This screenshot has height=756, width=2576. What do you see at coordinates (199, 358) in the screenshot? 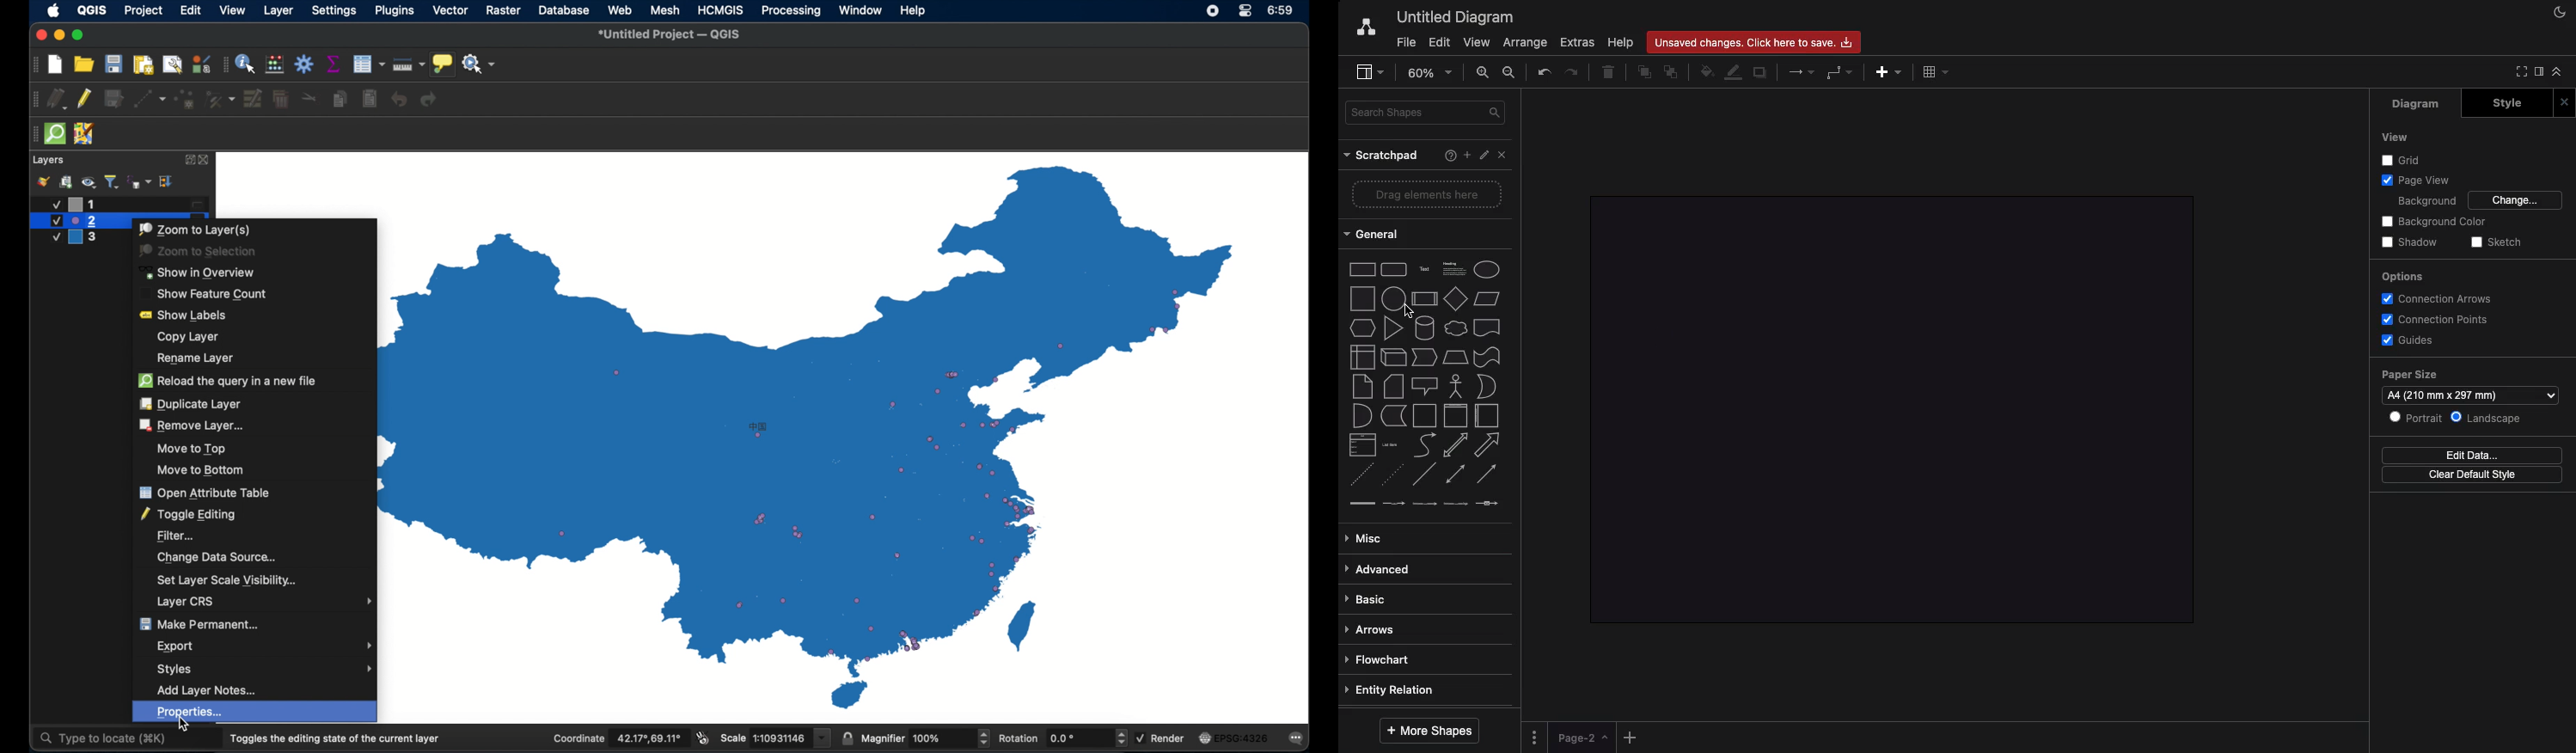
I see `rename layer` at bounding box center [199, 358].